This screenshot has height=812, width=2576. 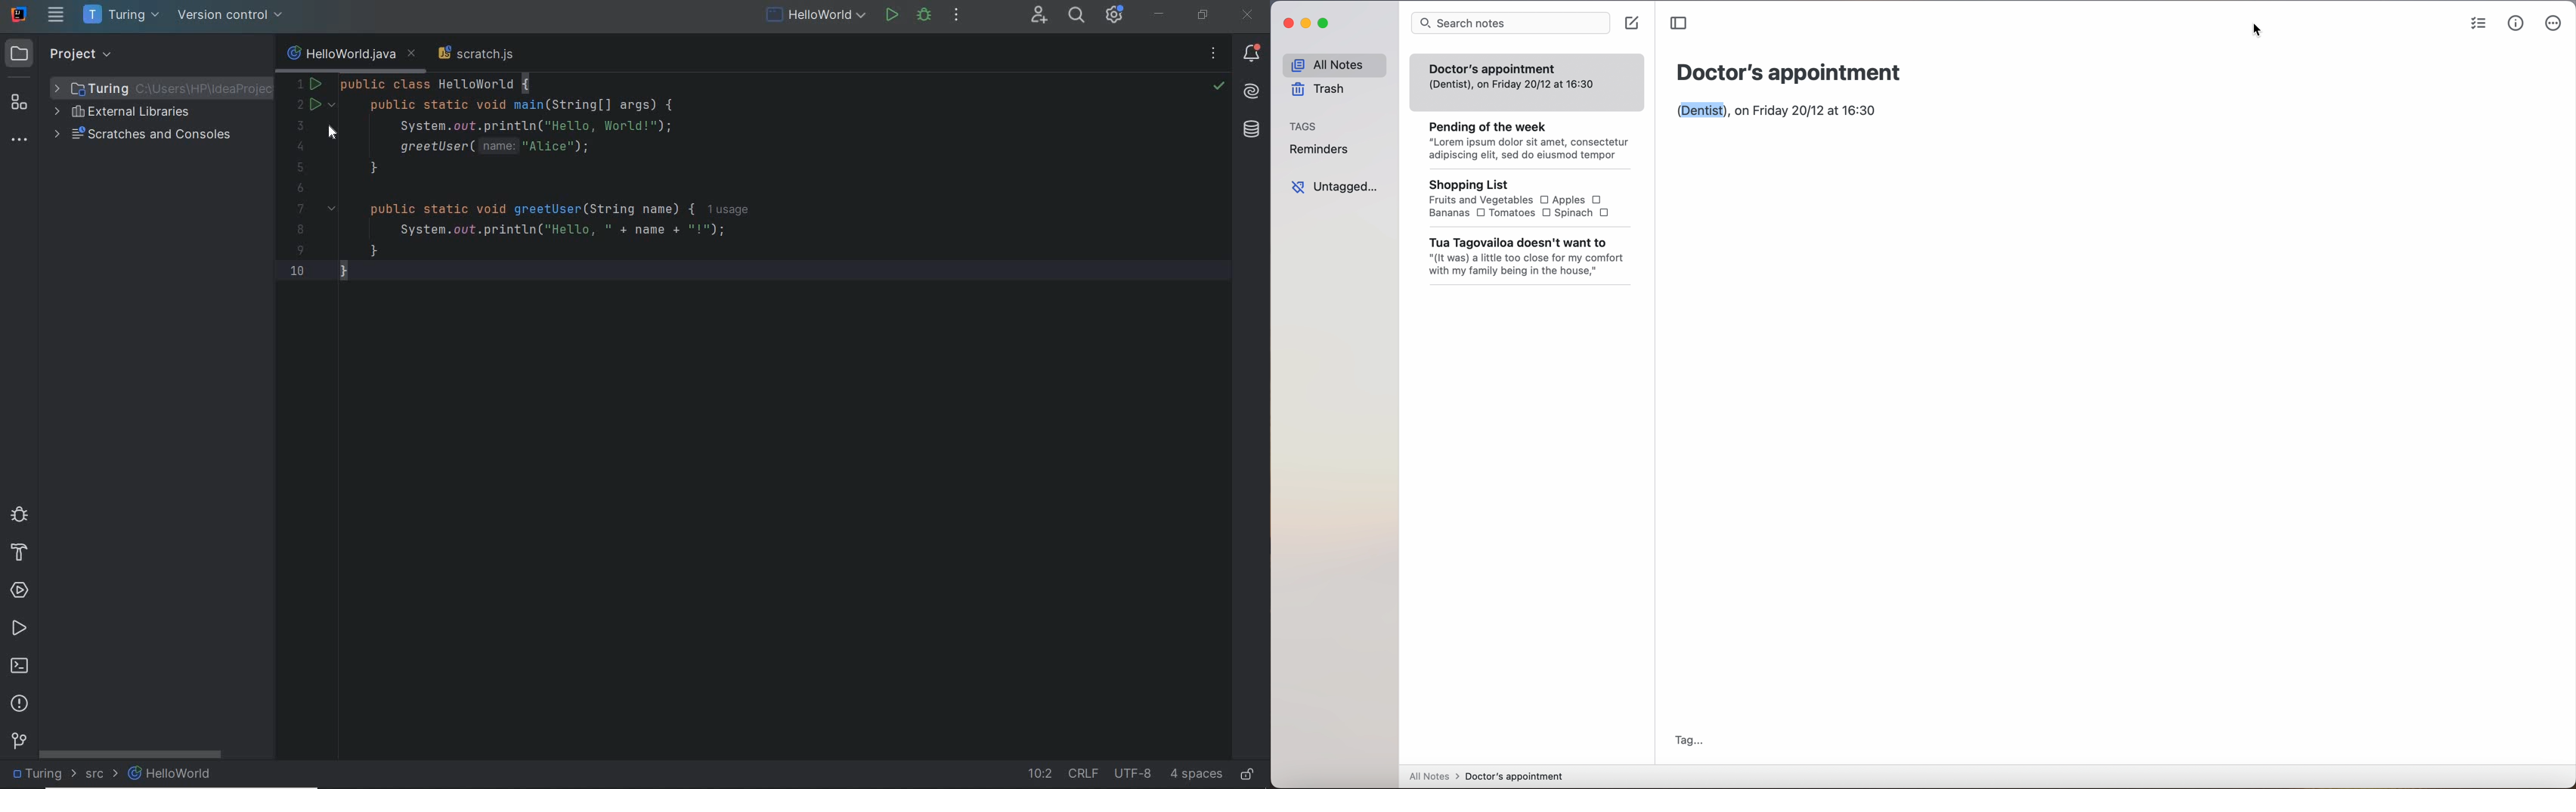 I want to click on toggle sidebar, so click(x=1681, y=23).